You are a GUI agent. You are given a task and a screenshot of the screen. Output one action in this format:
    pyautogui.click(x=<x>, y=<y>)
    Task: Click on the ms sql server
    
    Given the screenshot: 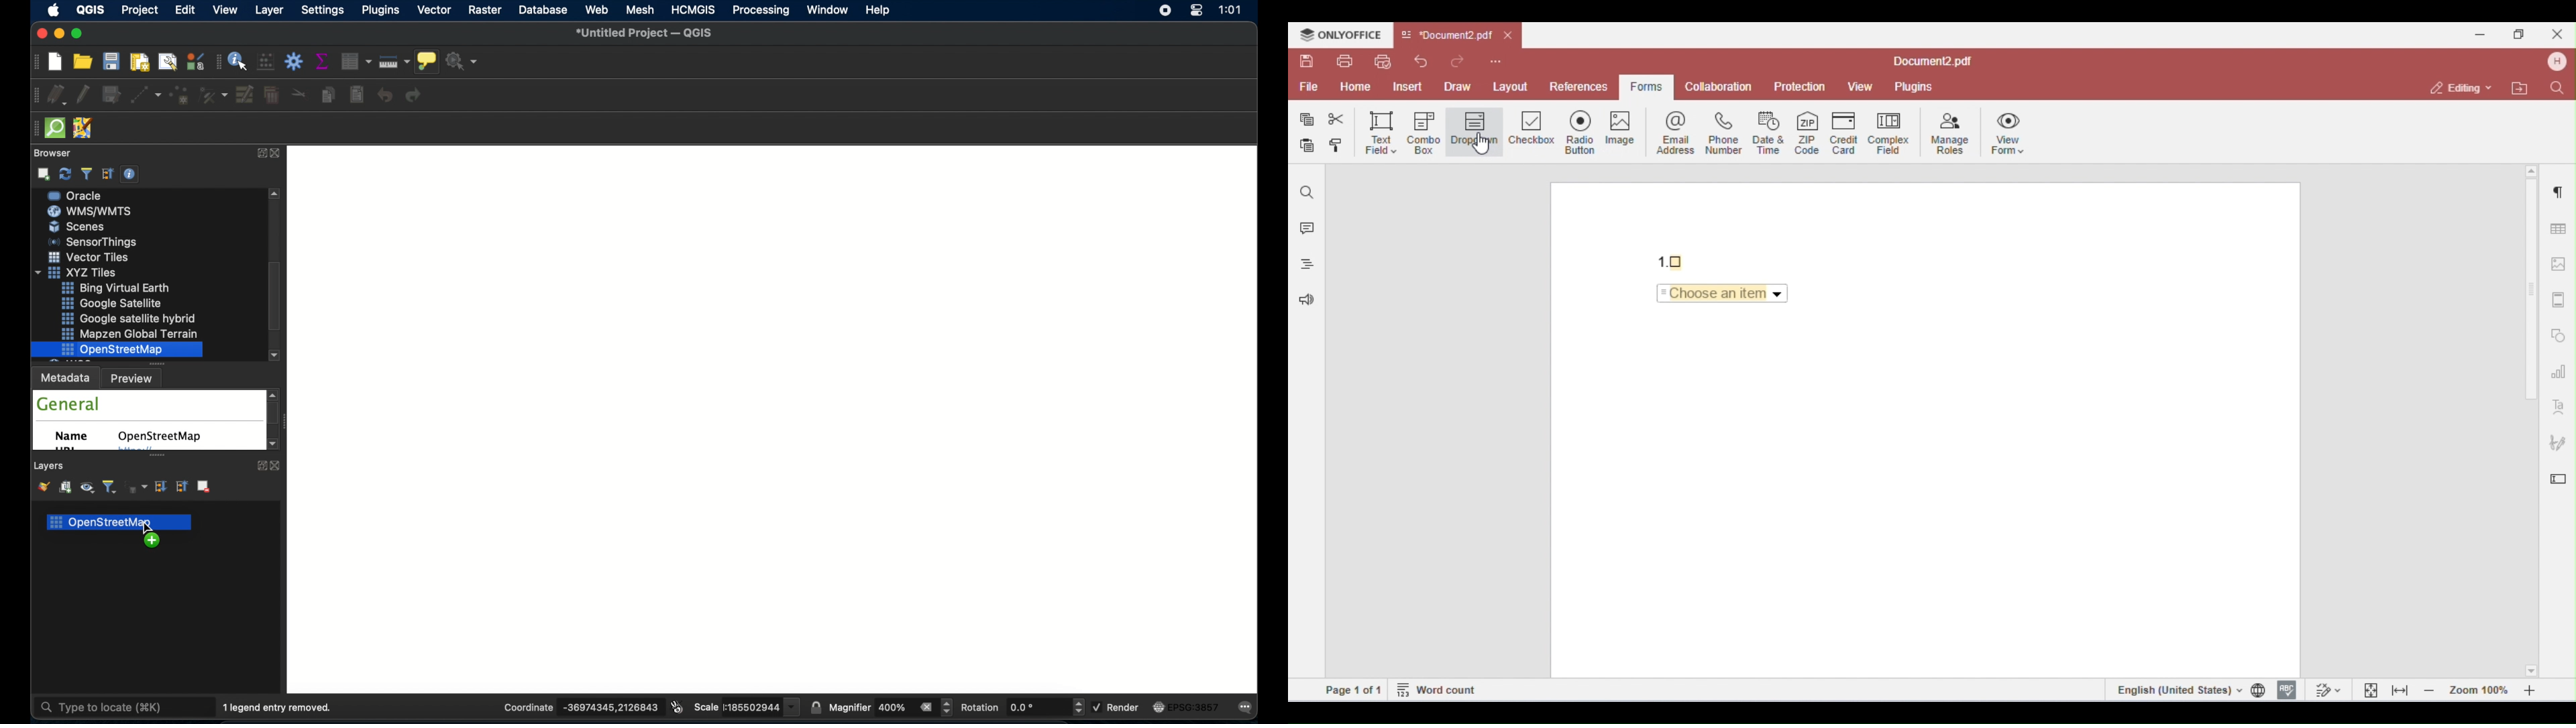 What is the action you would take?
    pyautogui.click(x=98, y=227)
    